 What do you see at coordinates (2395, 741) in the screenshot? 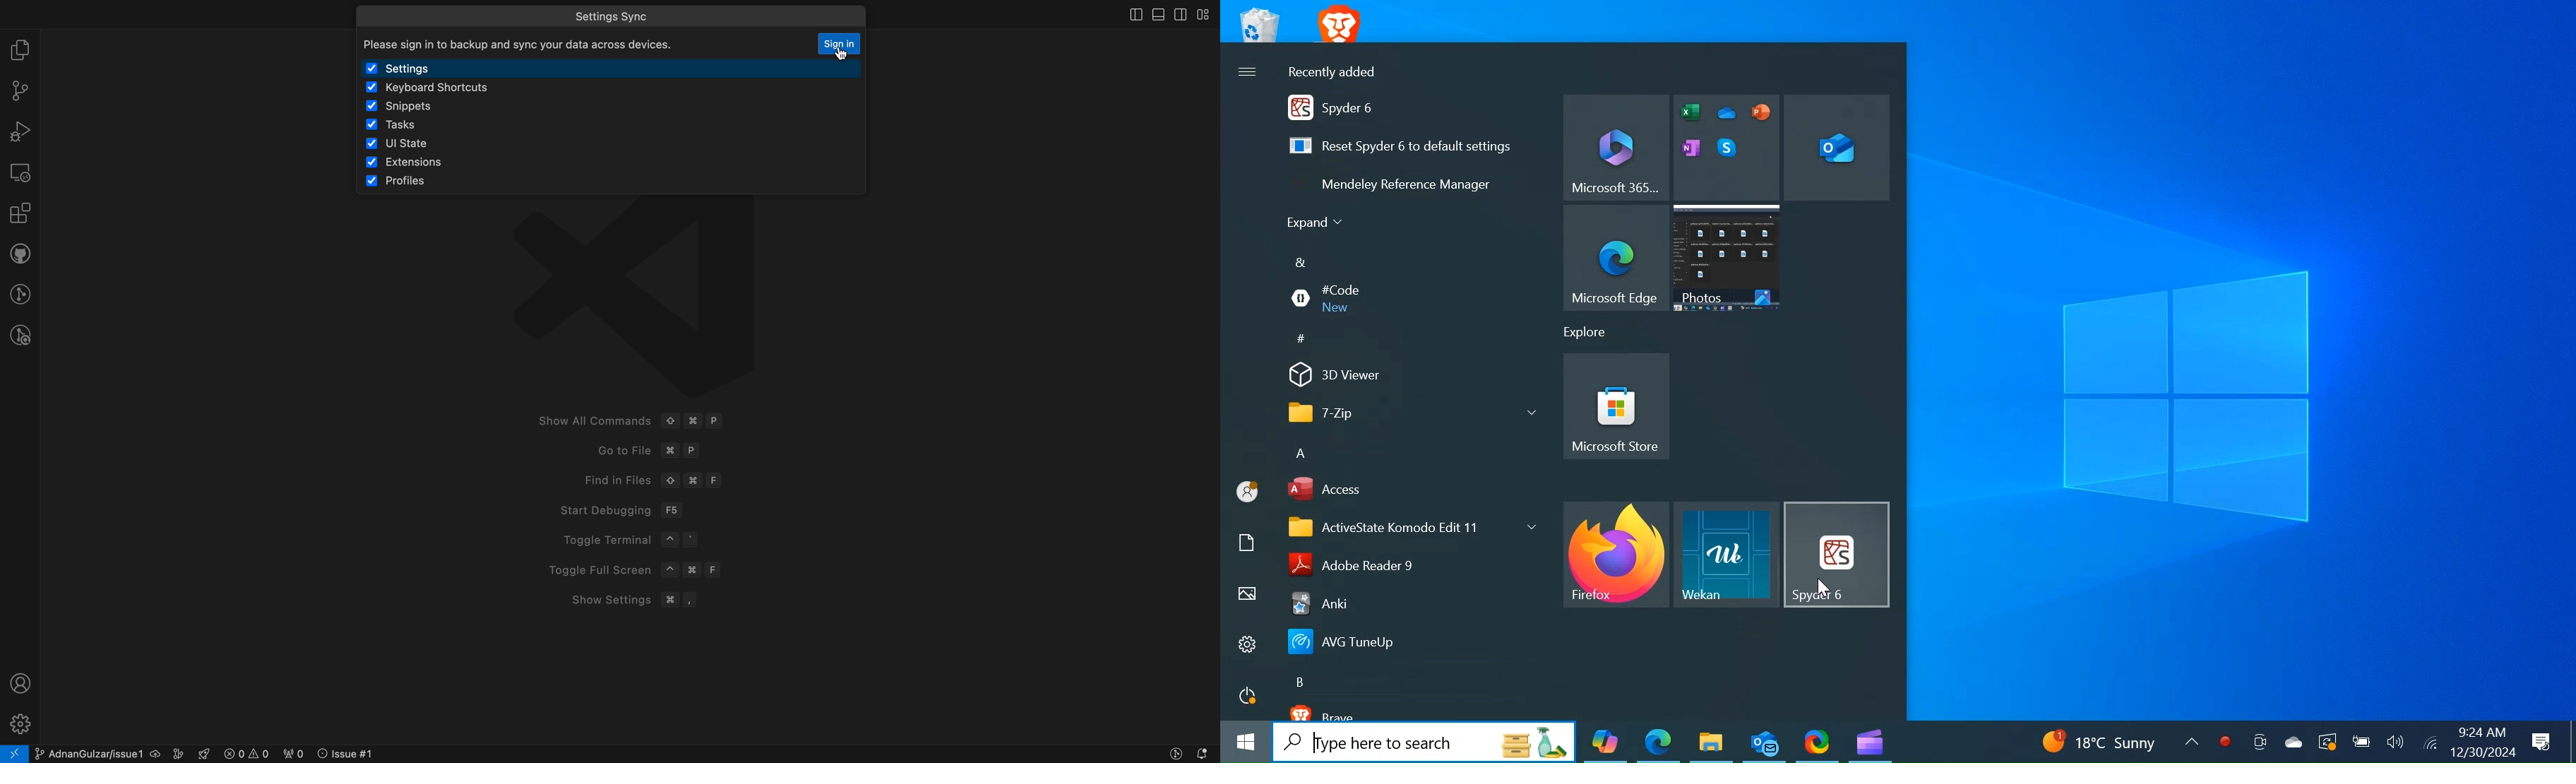
I see `Speaker` at bounding box center [2395, 741].